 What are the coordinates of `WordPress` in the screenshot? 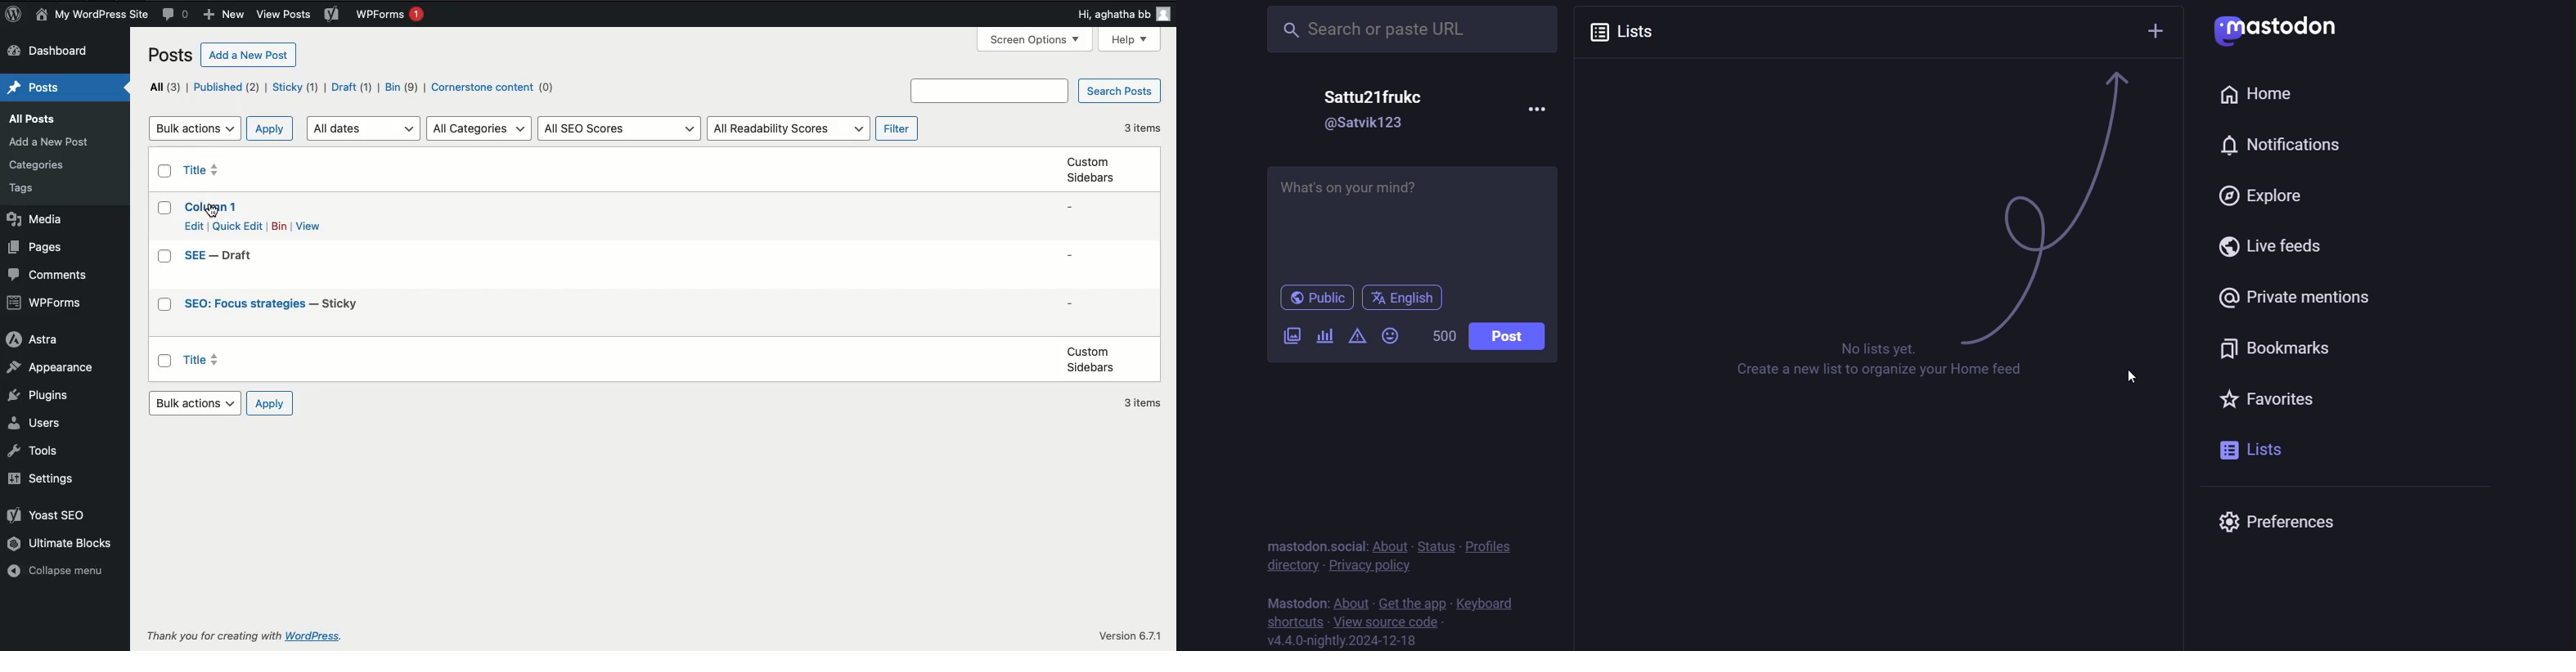 It's located at (316, 636).